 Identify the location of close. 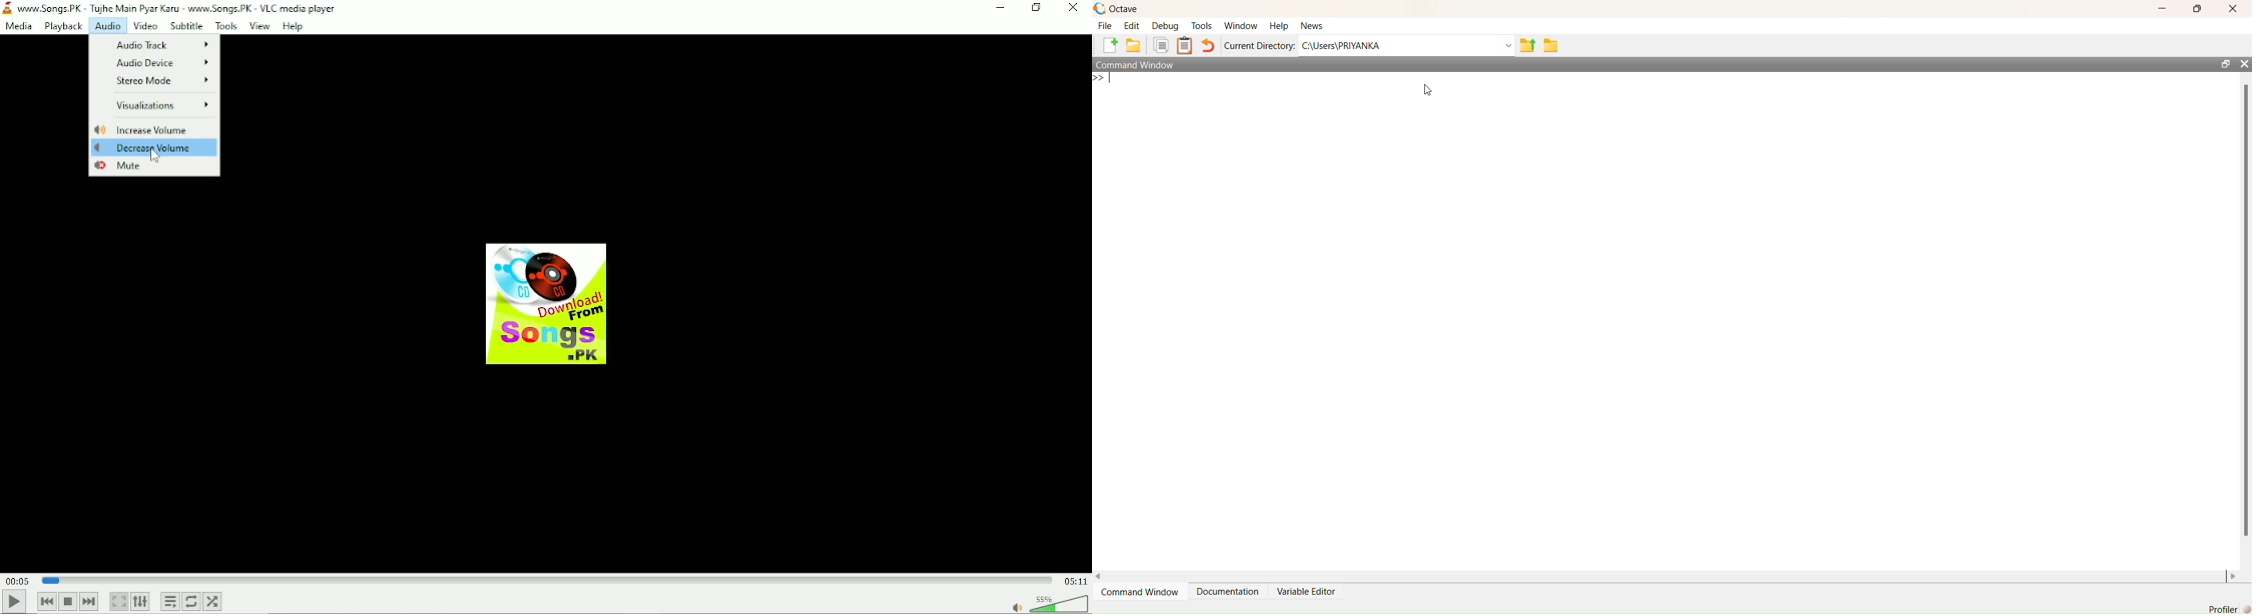
(2244, 63).